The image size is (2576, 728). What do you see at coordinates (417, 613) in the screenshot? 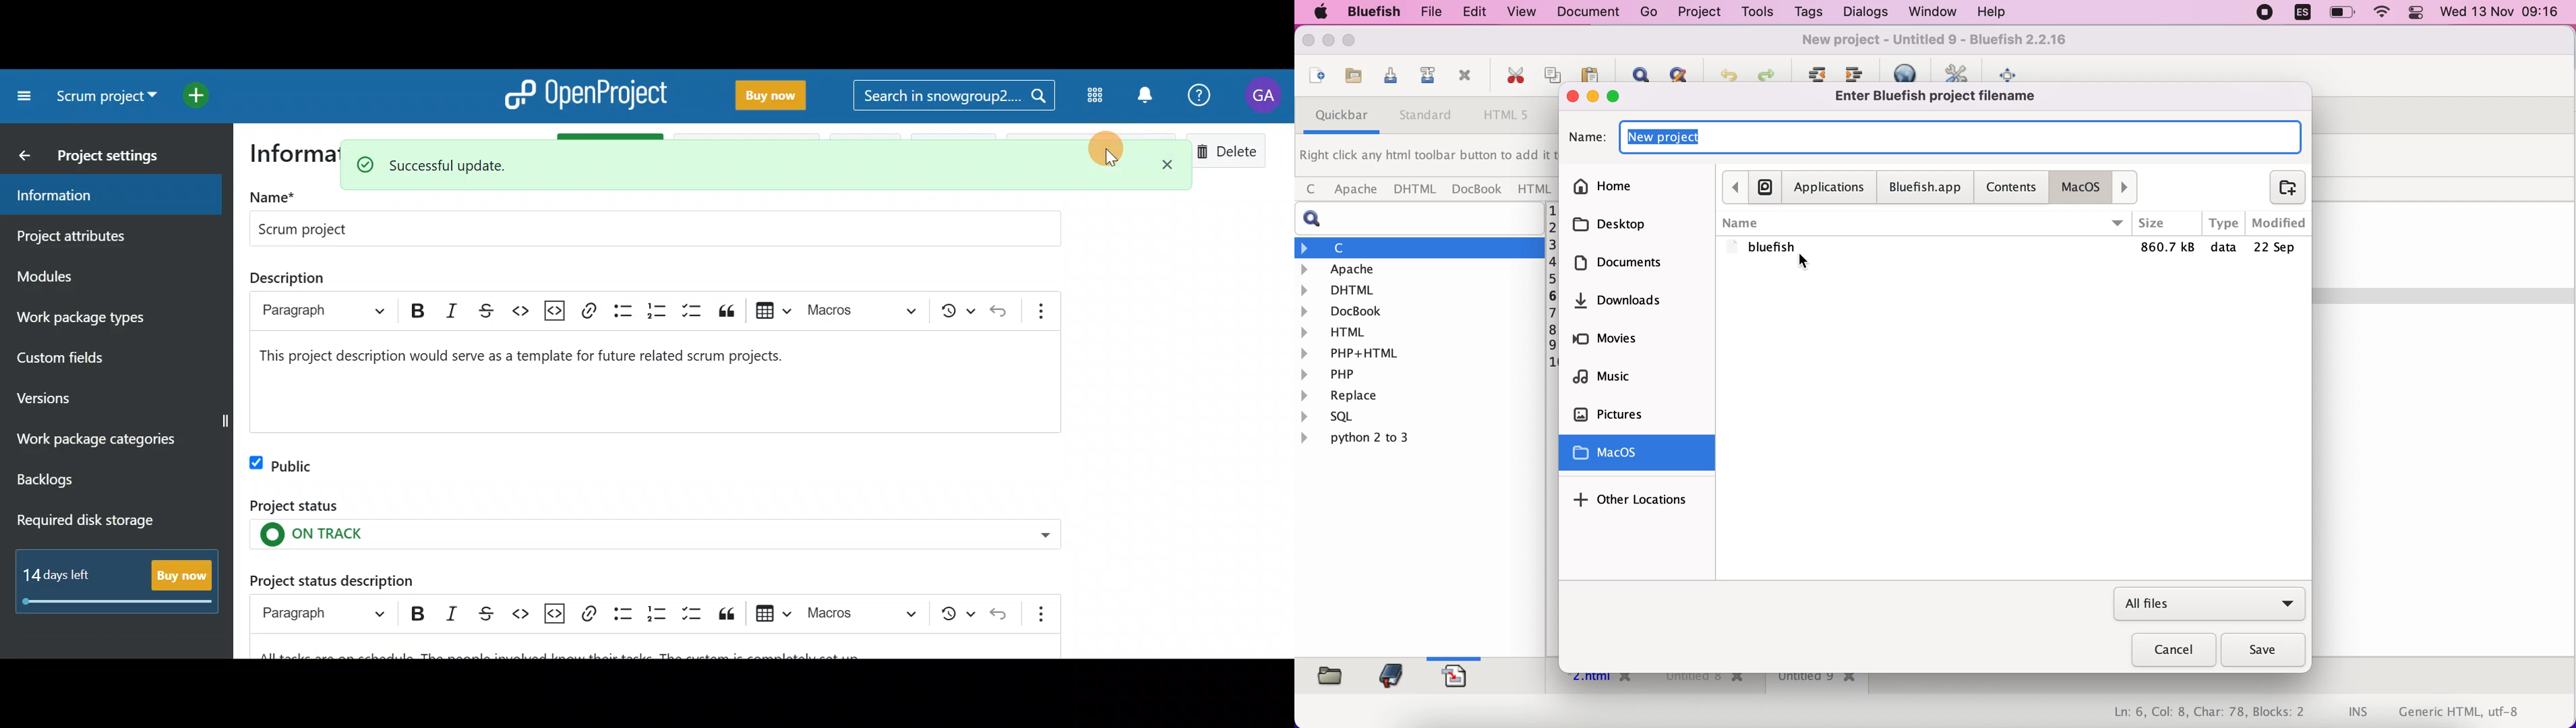
I see `Bold` at bounding box center [417, 613].